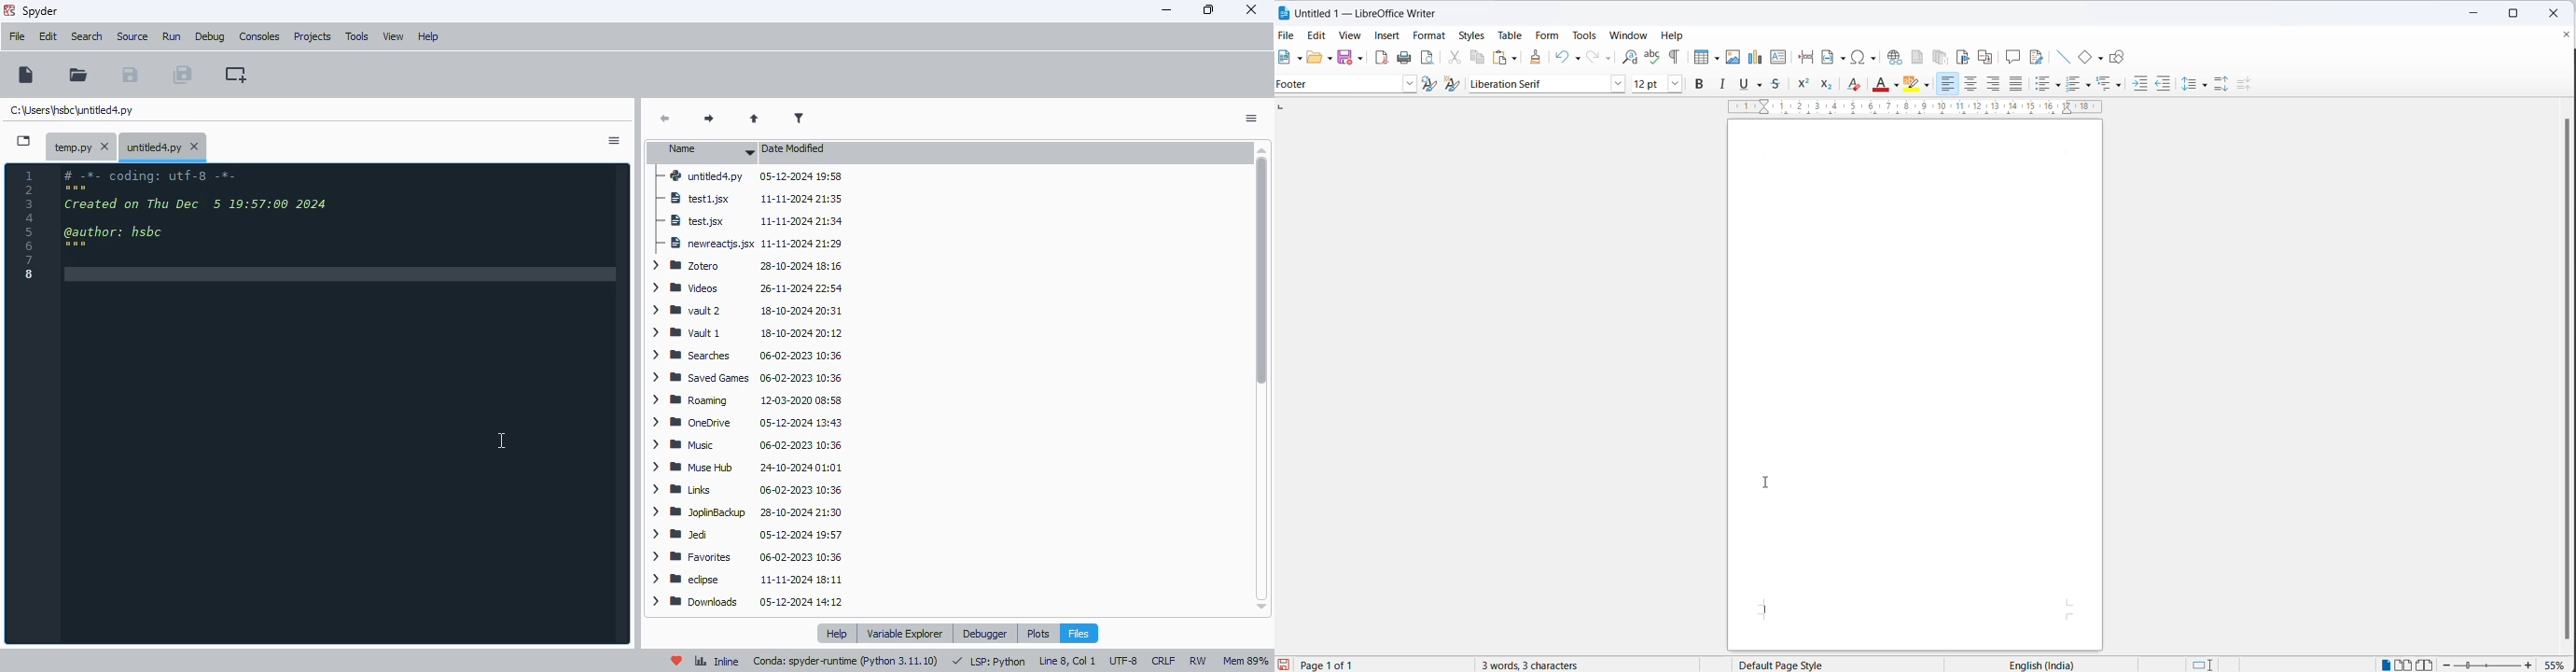 The width and height of the screenshot is (2576, 672). I want to click on LSP: Python, so click(988, 662).